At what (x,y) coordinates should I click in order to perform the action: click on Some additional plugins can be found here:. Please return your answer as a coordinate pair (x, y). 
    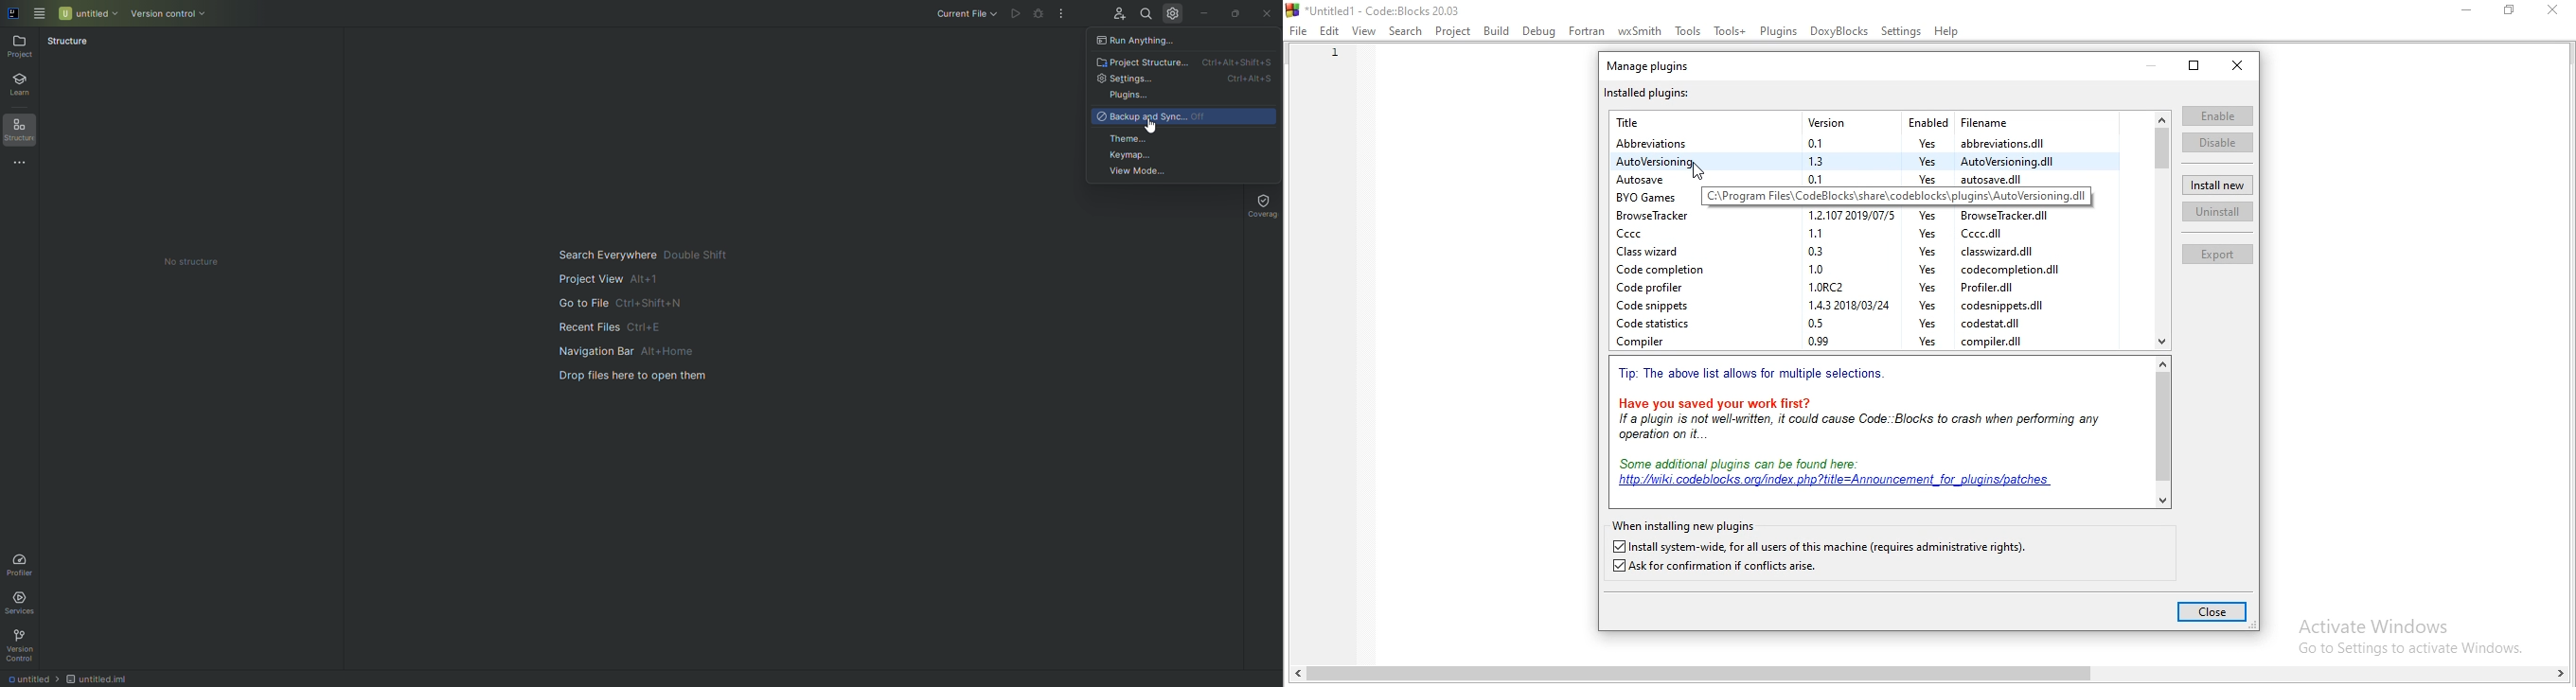
    Looking at the image, I should click on (1738, 463).